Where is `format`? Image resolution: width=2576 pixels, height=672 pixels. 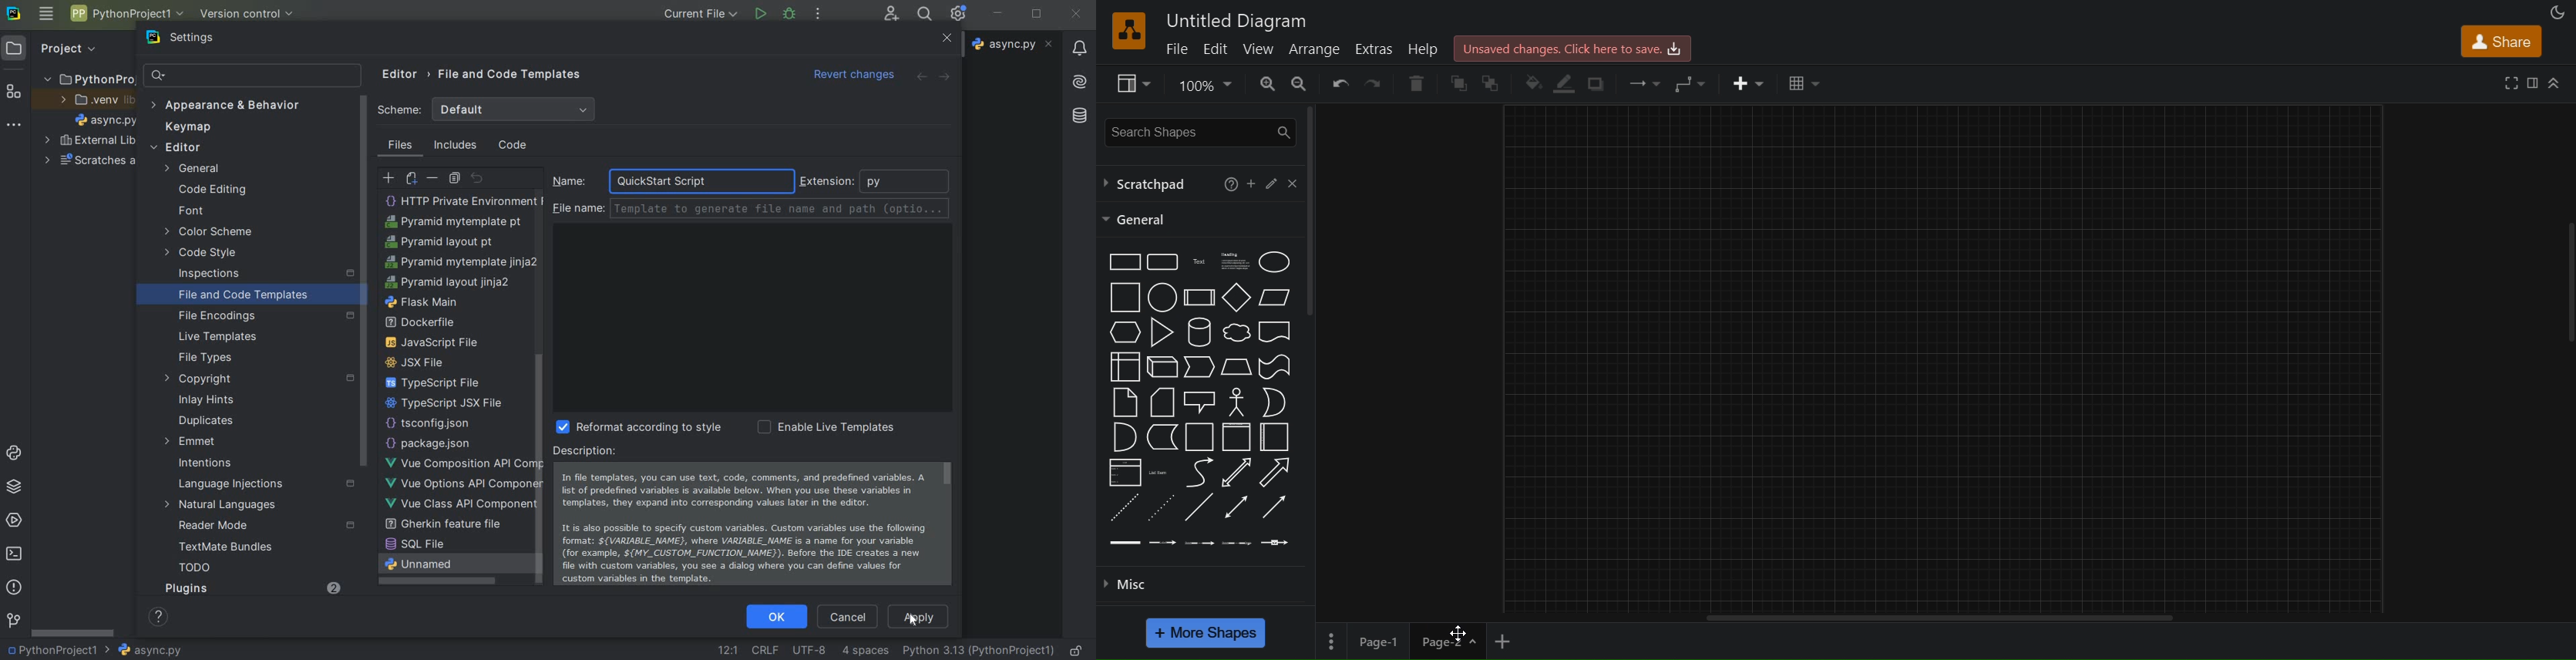 format is located at coordinates (2536, 80).